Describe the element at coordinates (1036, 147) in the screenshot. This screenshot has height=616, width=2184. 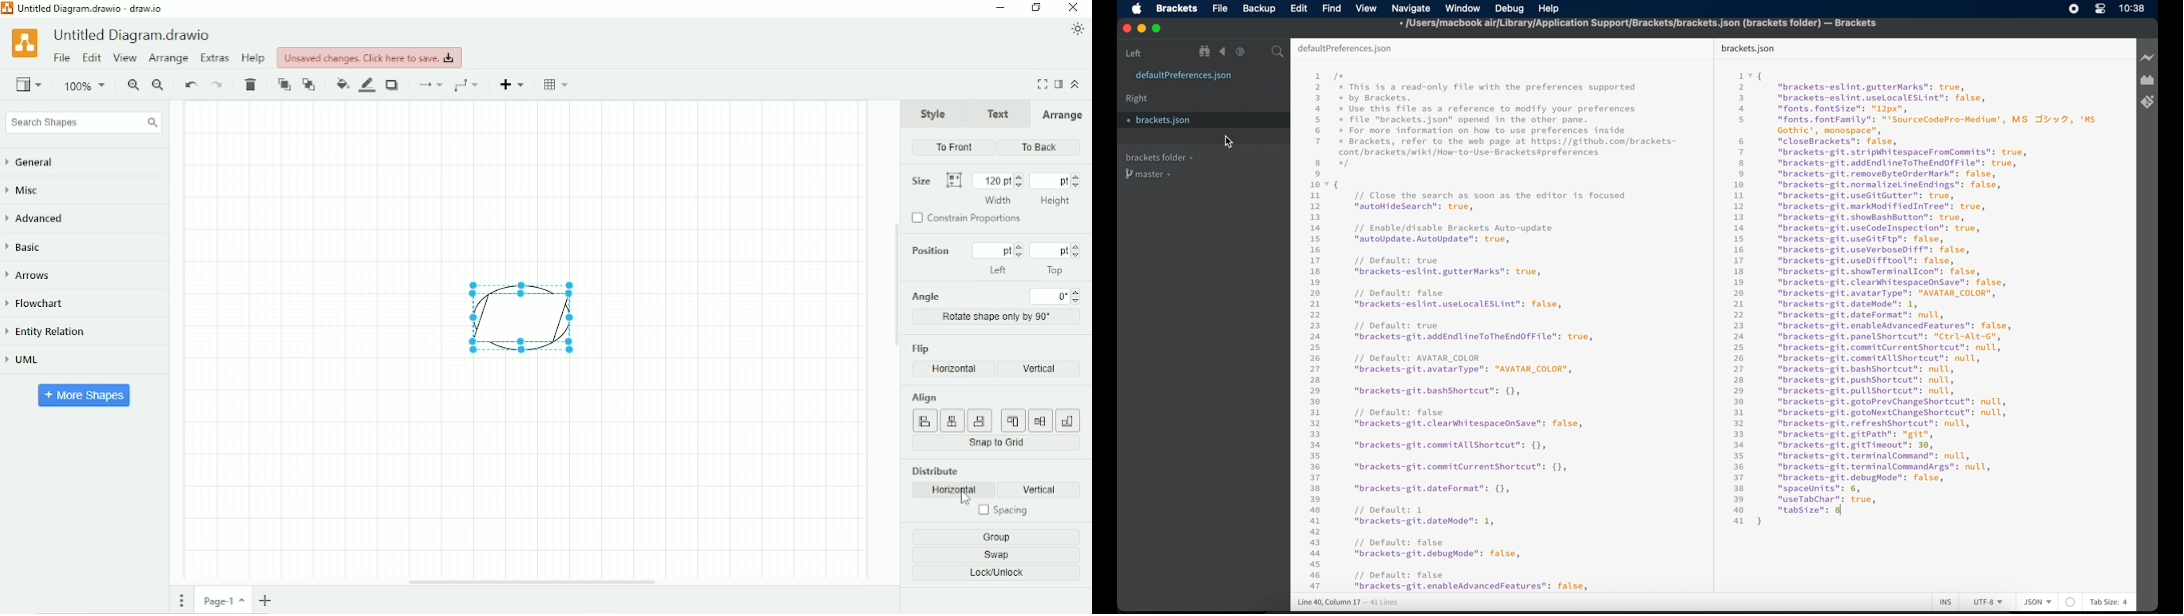
I see `To back` at that location.